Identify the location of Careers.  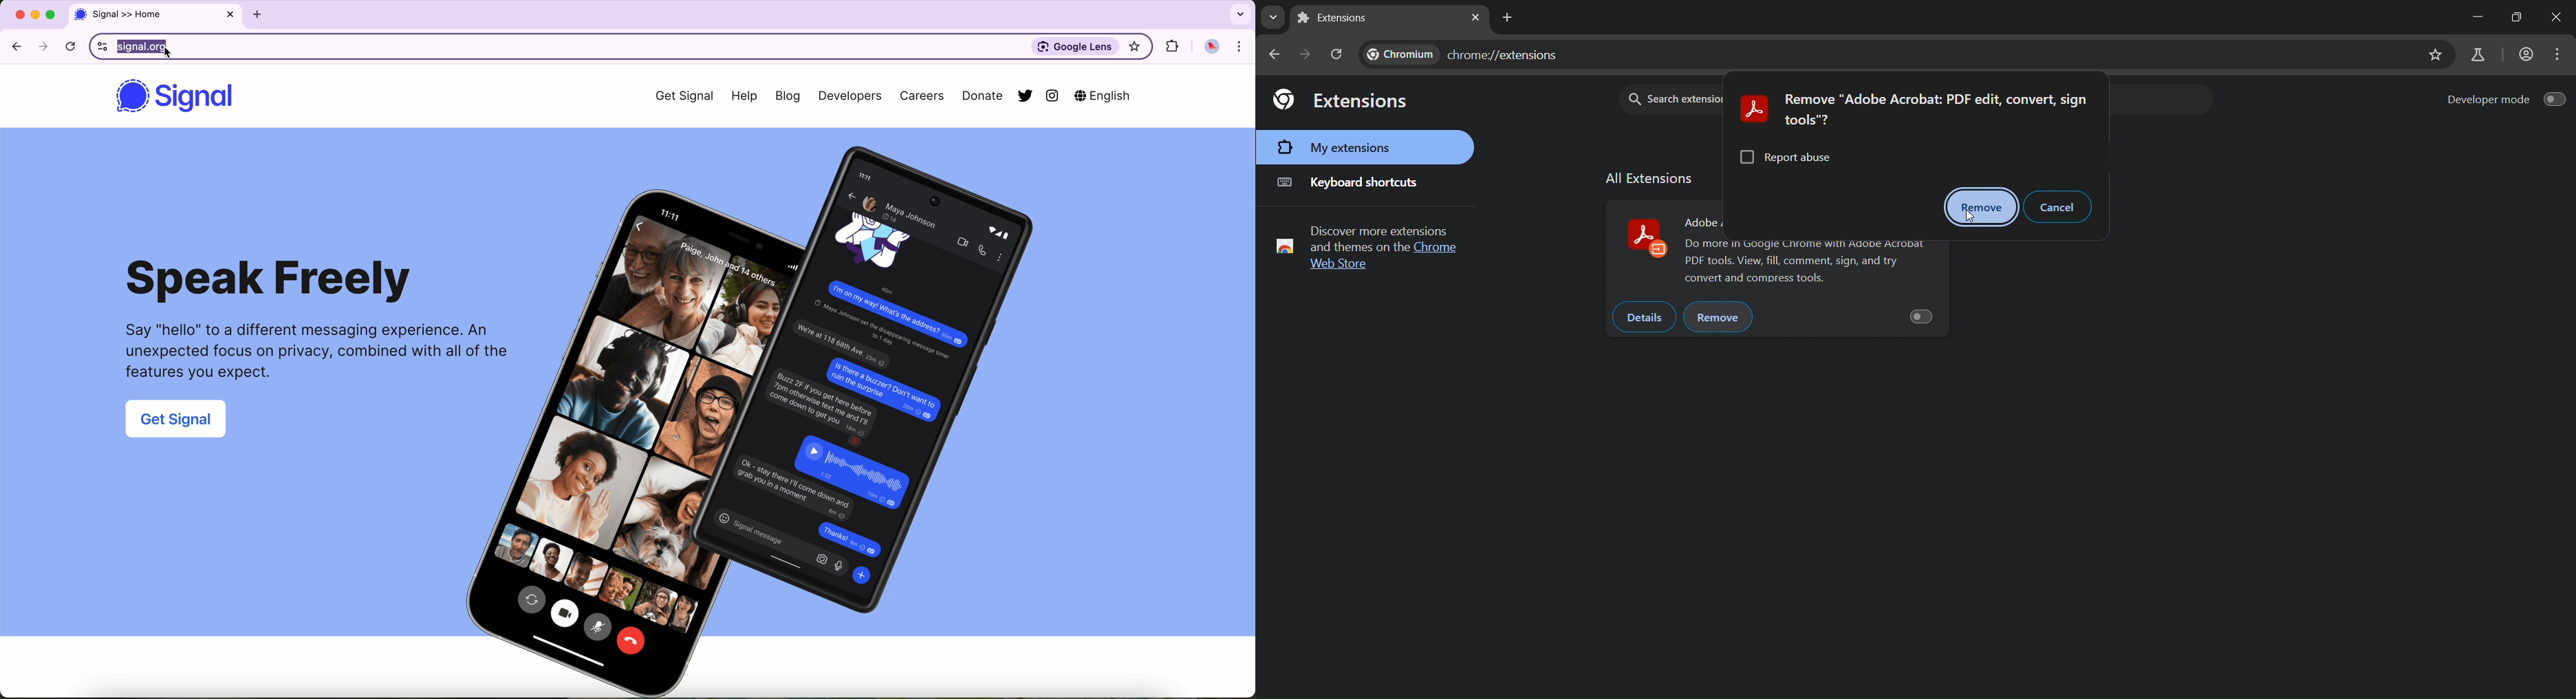
(921, 97).